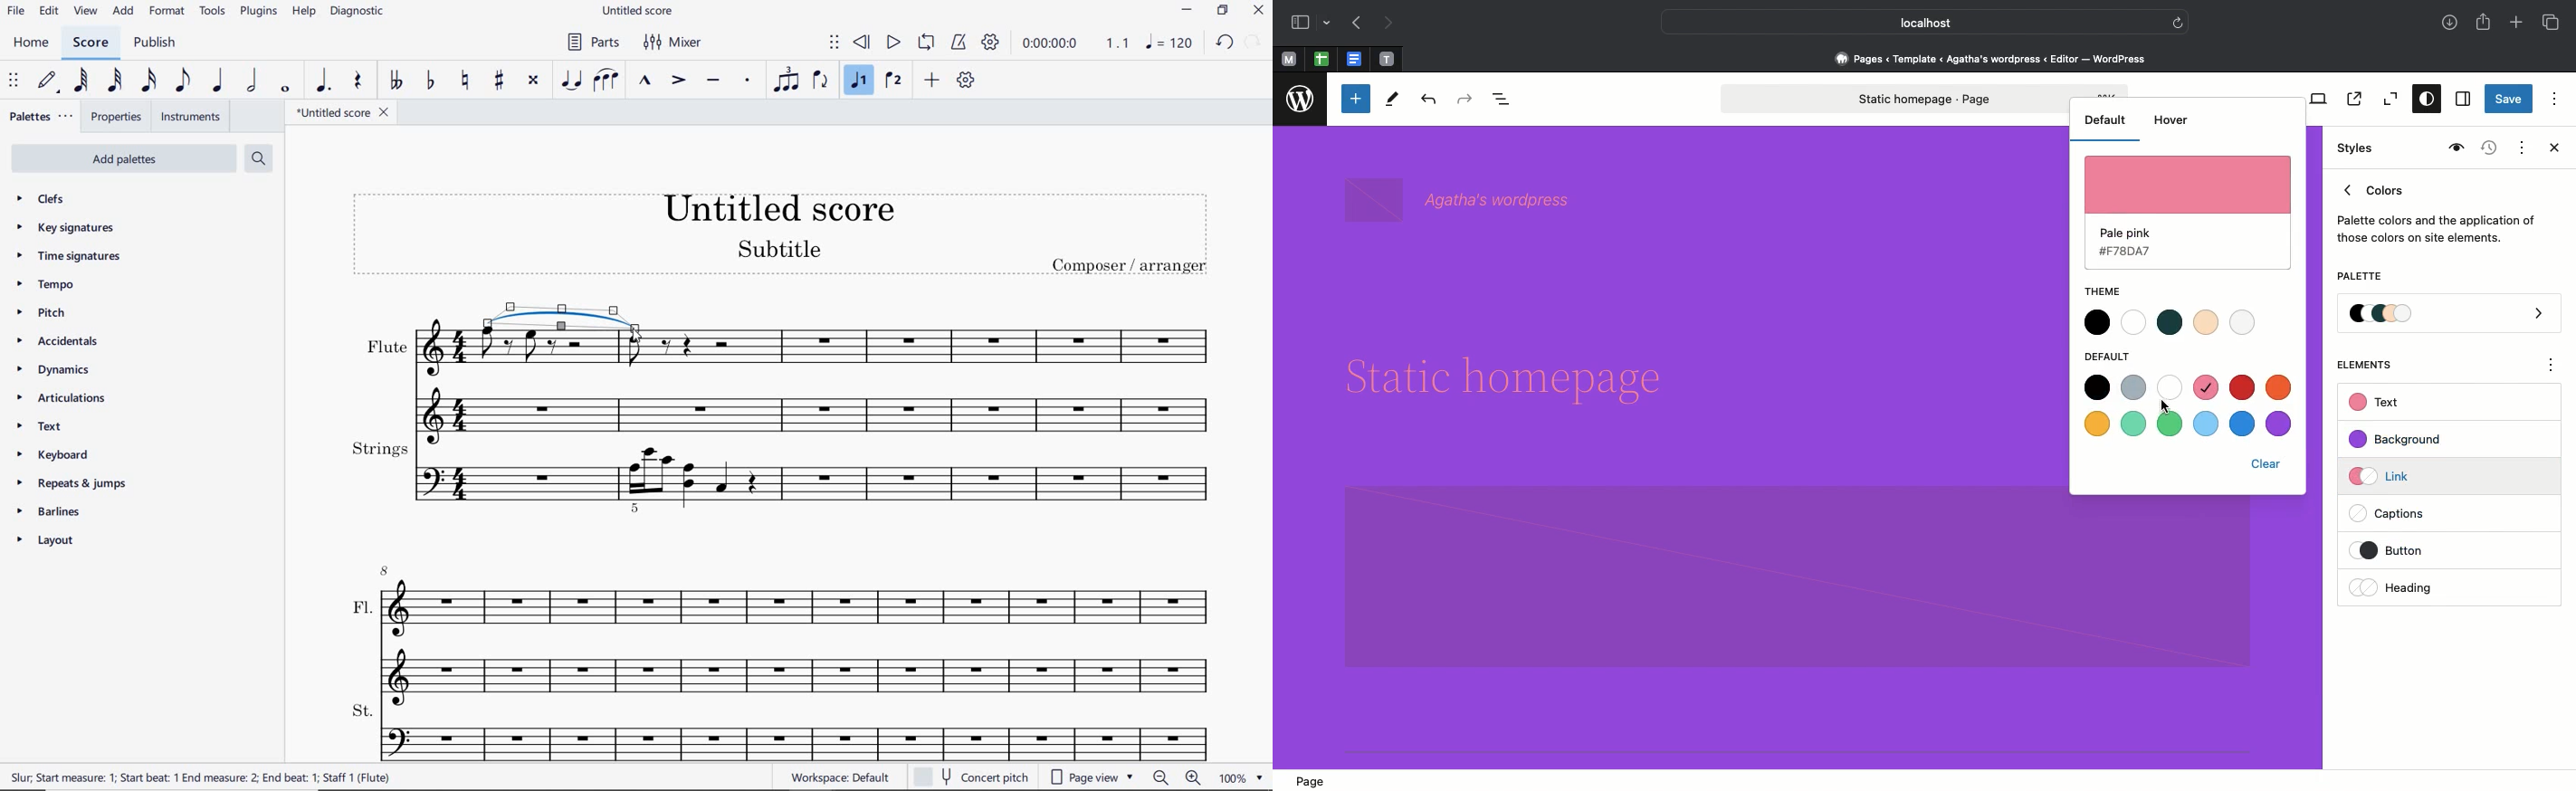 This screenshot has height=812, width=2576. What do you see at coordinates (124, 13) in the screenshot?
I see `add` at bounding box center [124, 13].